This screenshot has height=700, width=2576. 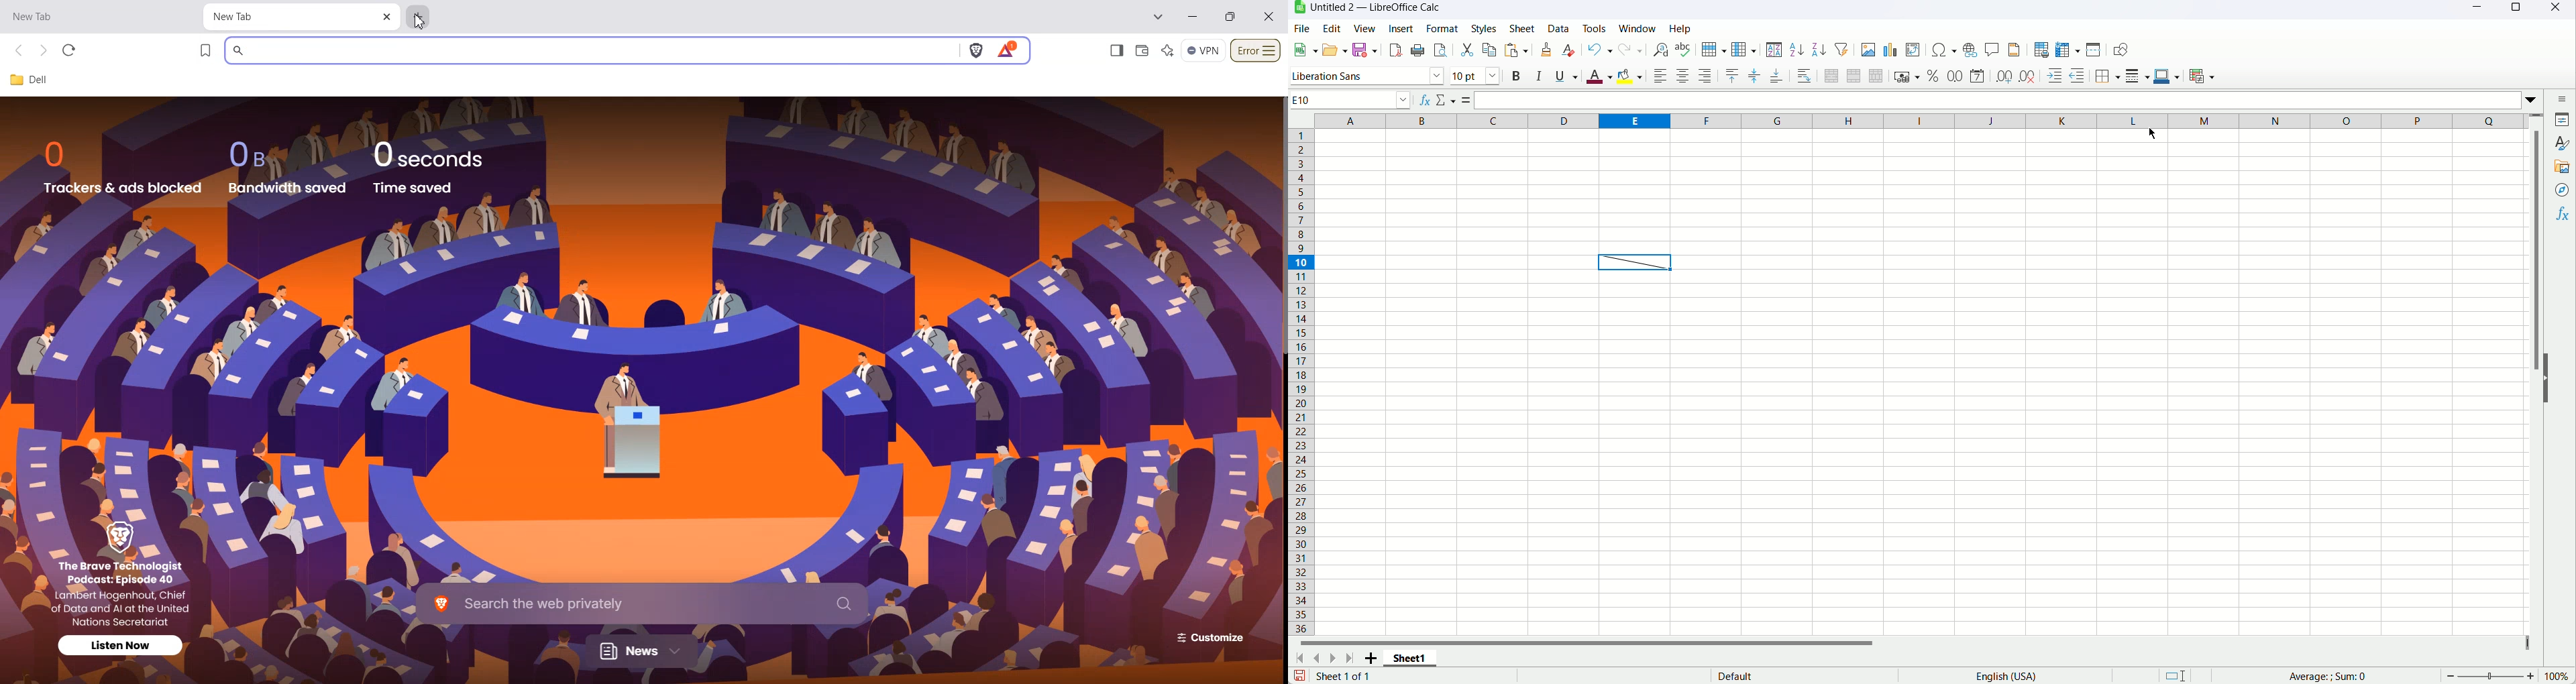 What do you see at coordinates (2014, 48) in the screenshot?
I see `Headers and footers` at bounding box center [2014, 48].